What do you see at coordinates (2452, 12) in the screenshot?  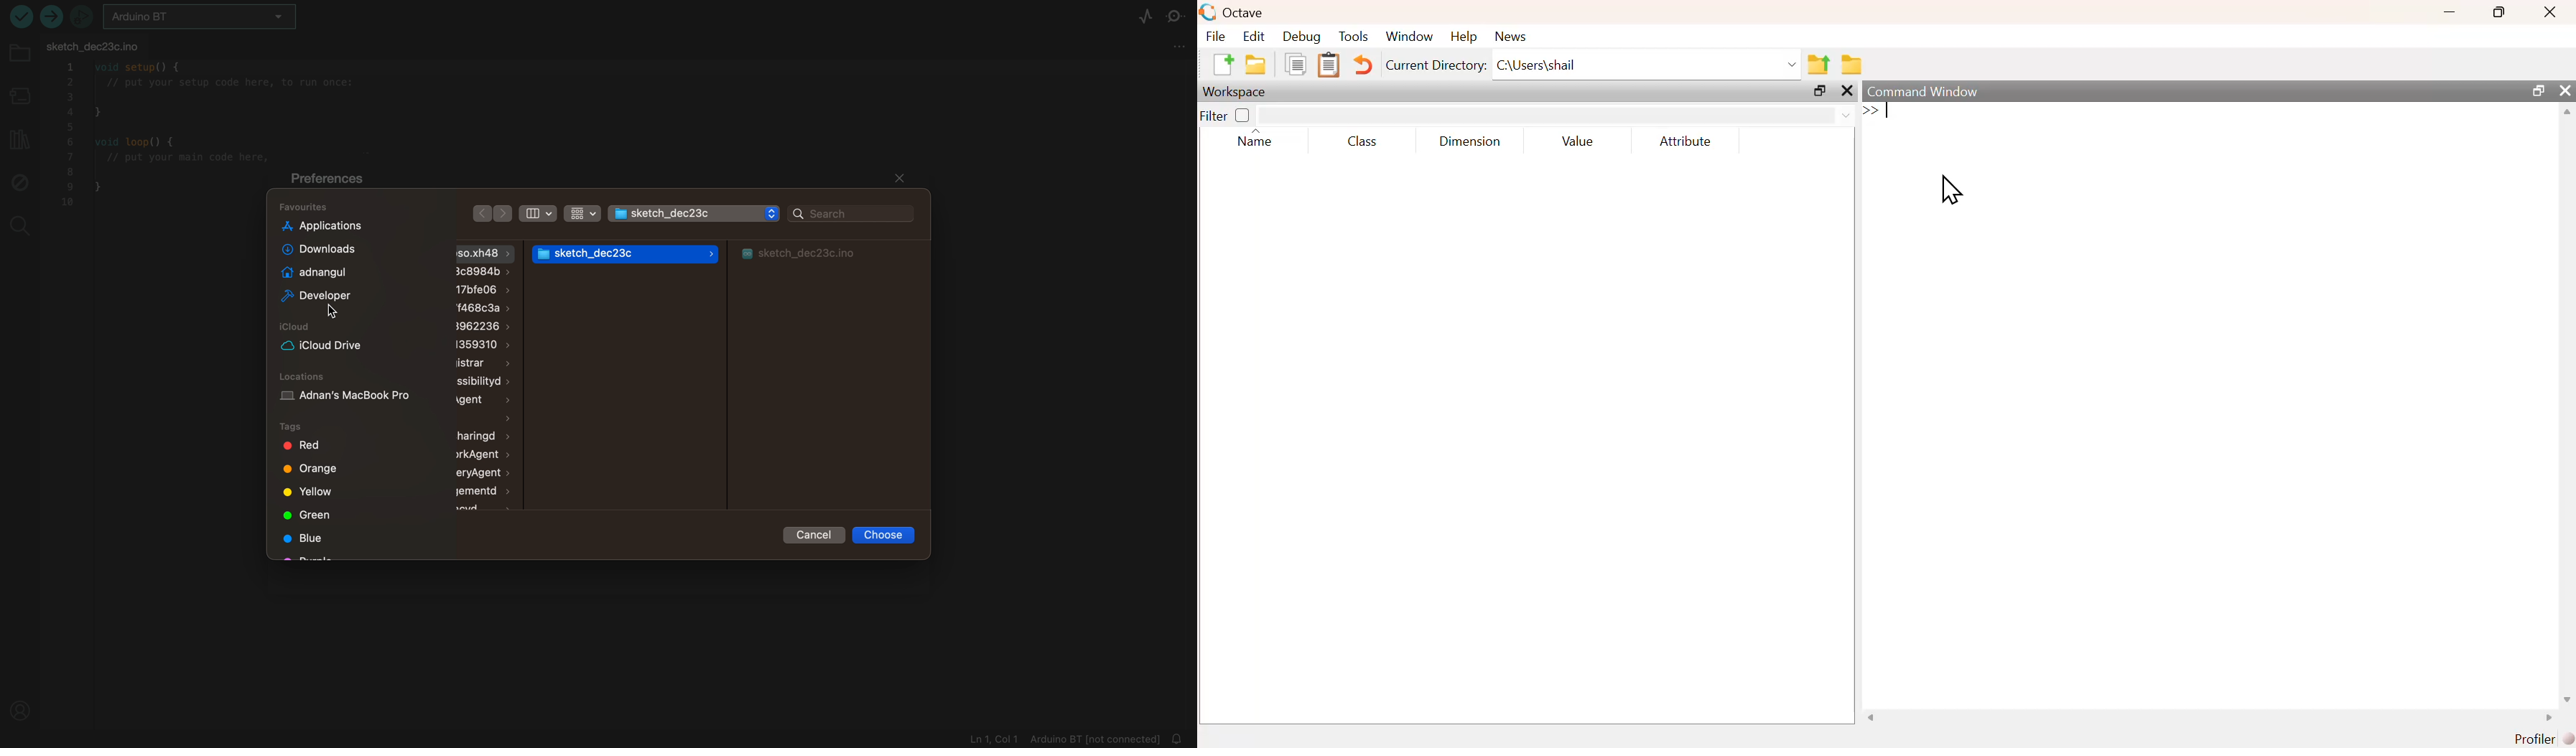 I see `minimize` at bounding box center [2452, 12].